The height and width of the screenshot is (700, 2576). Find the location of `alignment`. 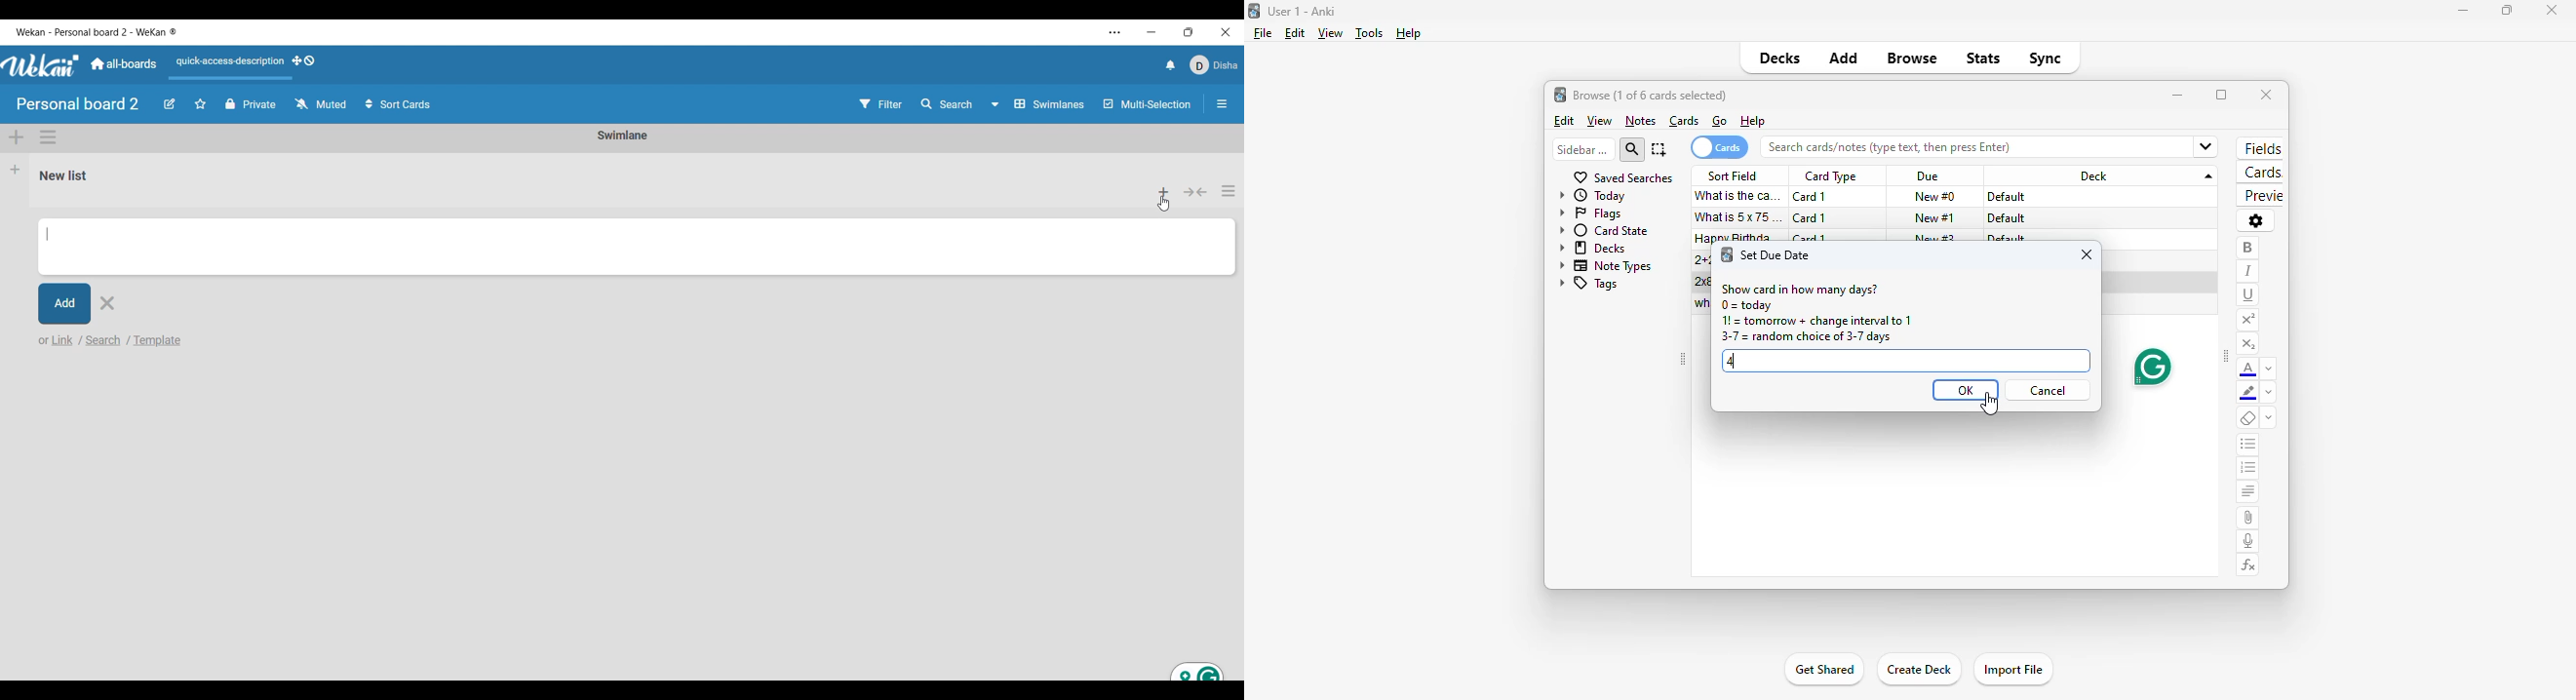

alignment is located at coordinates (2247, 493).